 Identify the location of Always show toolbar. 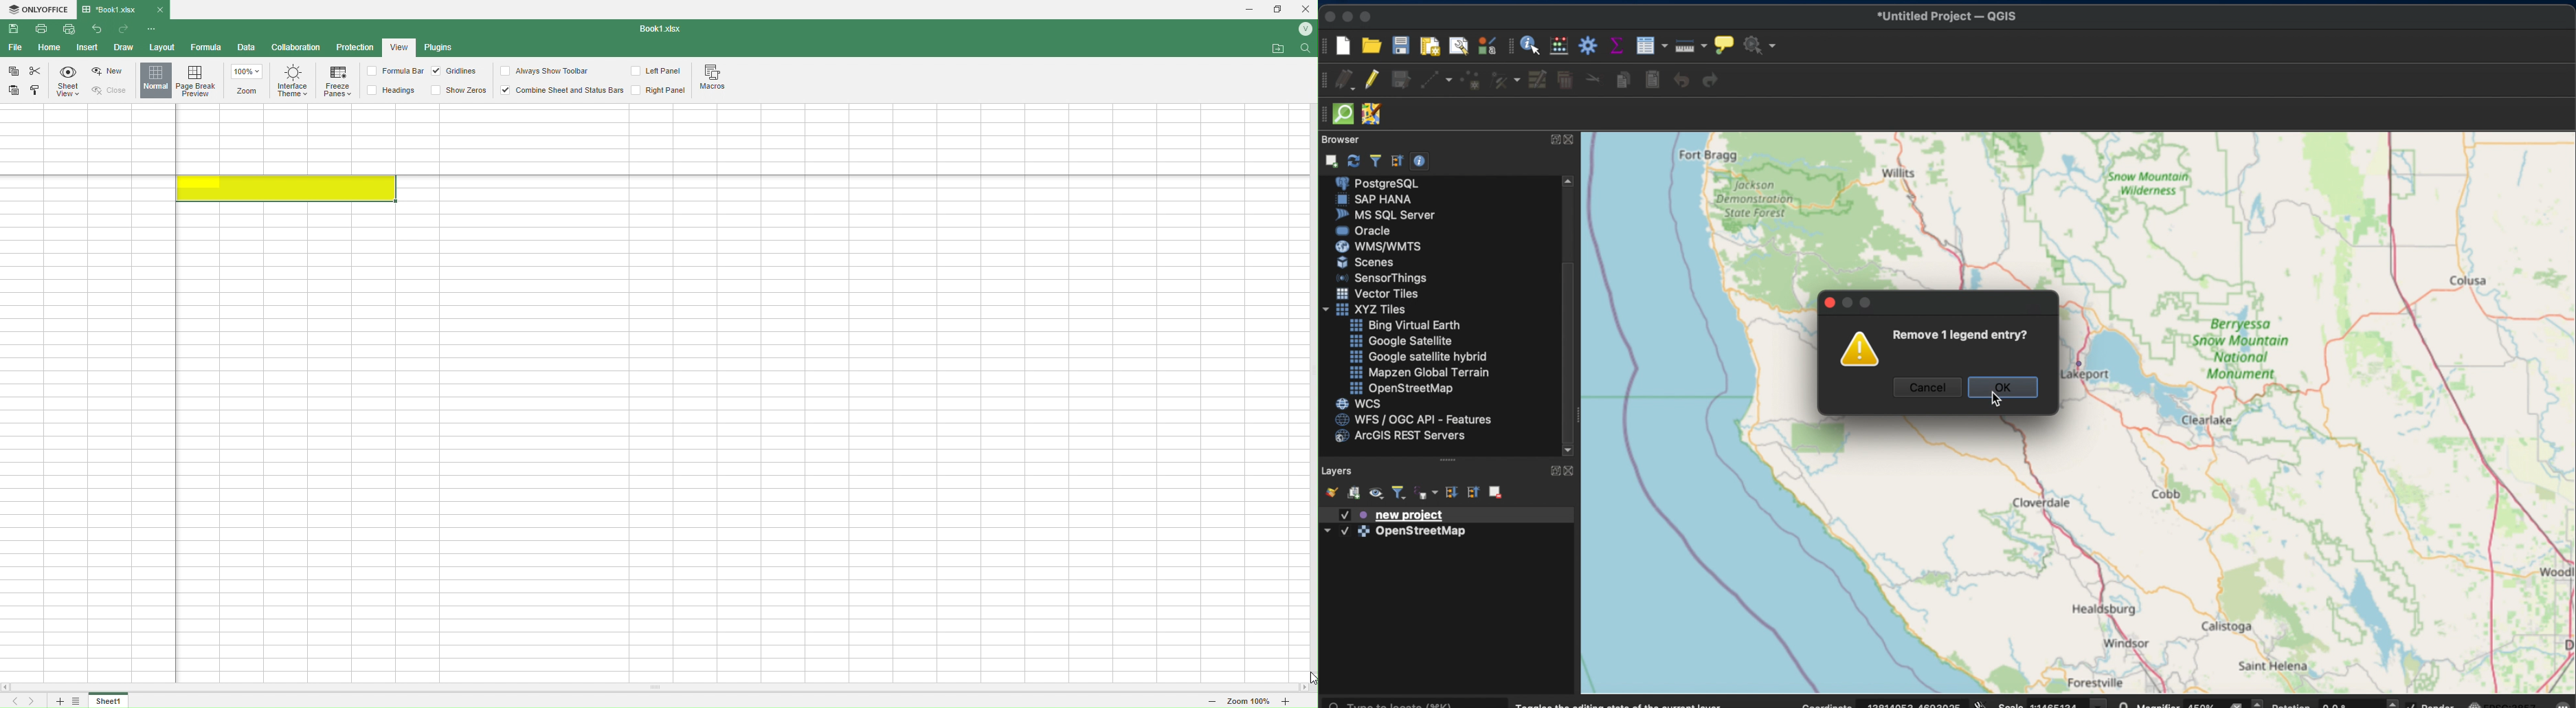
(546, 71).